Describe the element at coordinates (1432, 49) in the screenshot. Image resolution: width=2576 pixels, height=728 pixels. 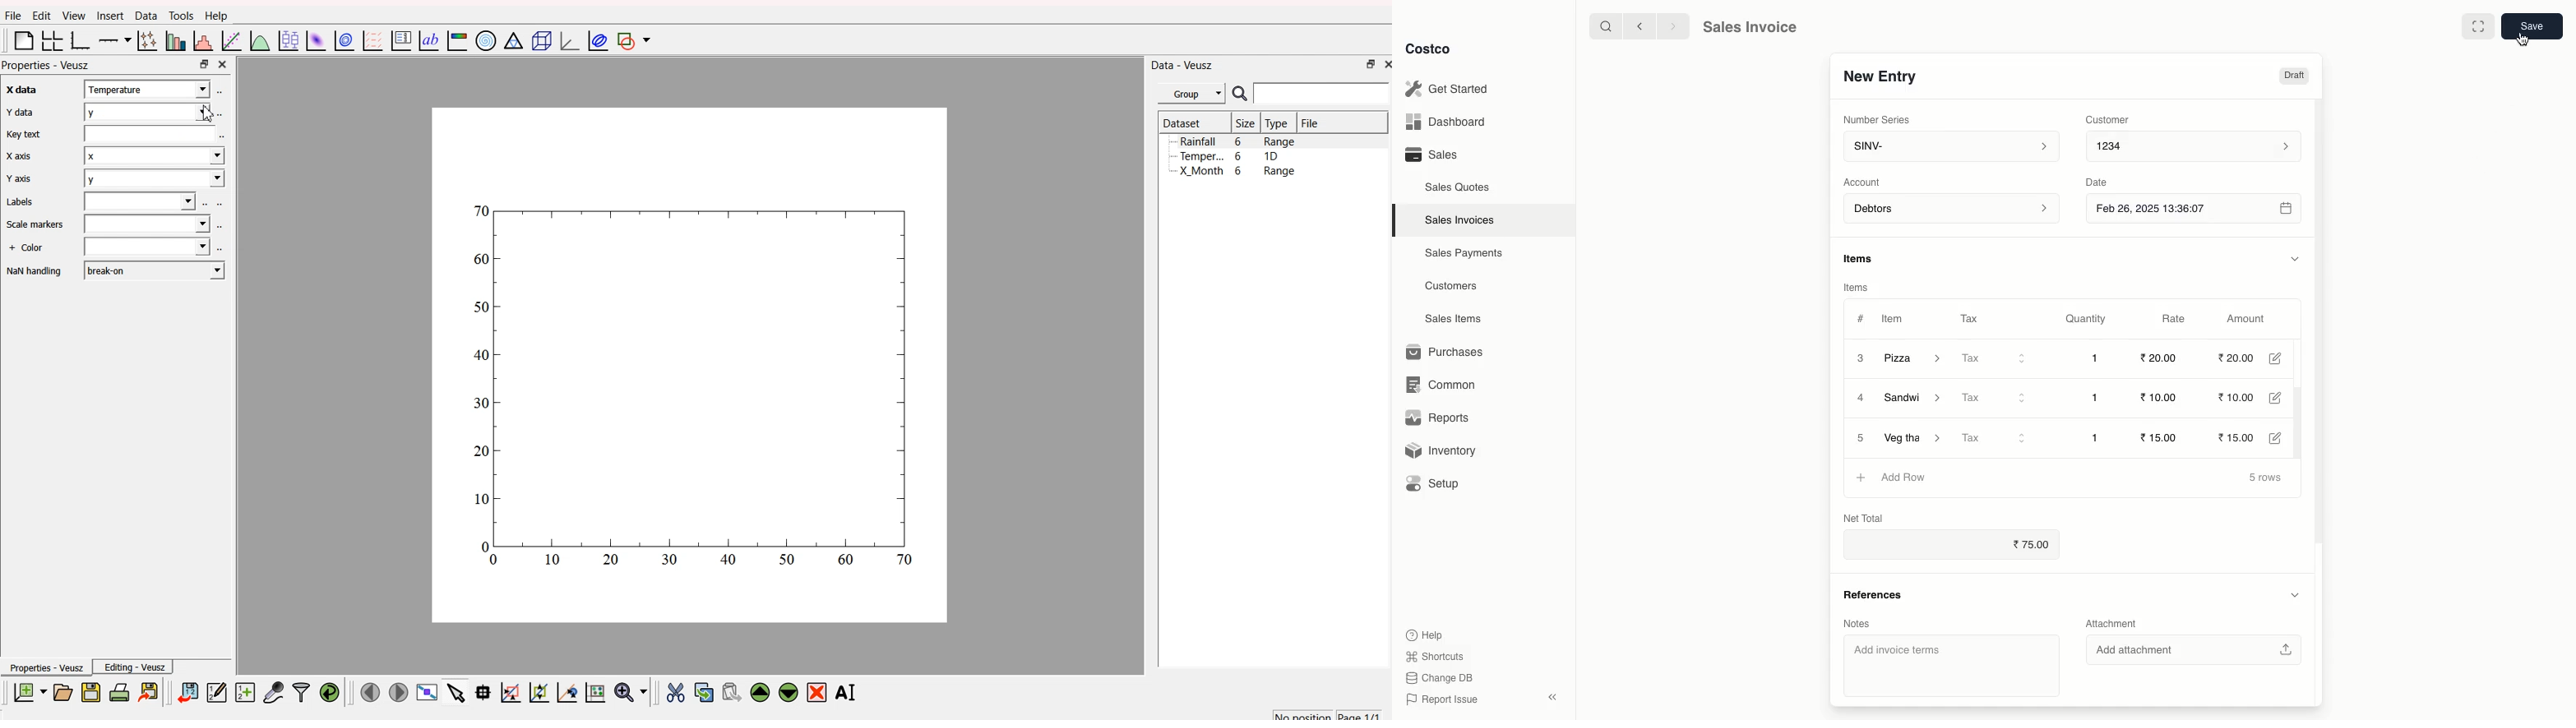
I see `Costco` at that location.